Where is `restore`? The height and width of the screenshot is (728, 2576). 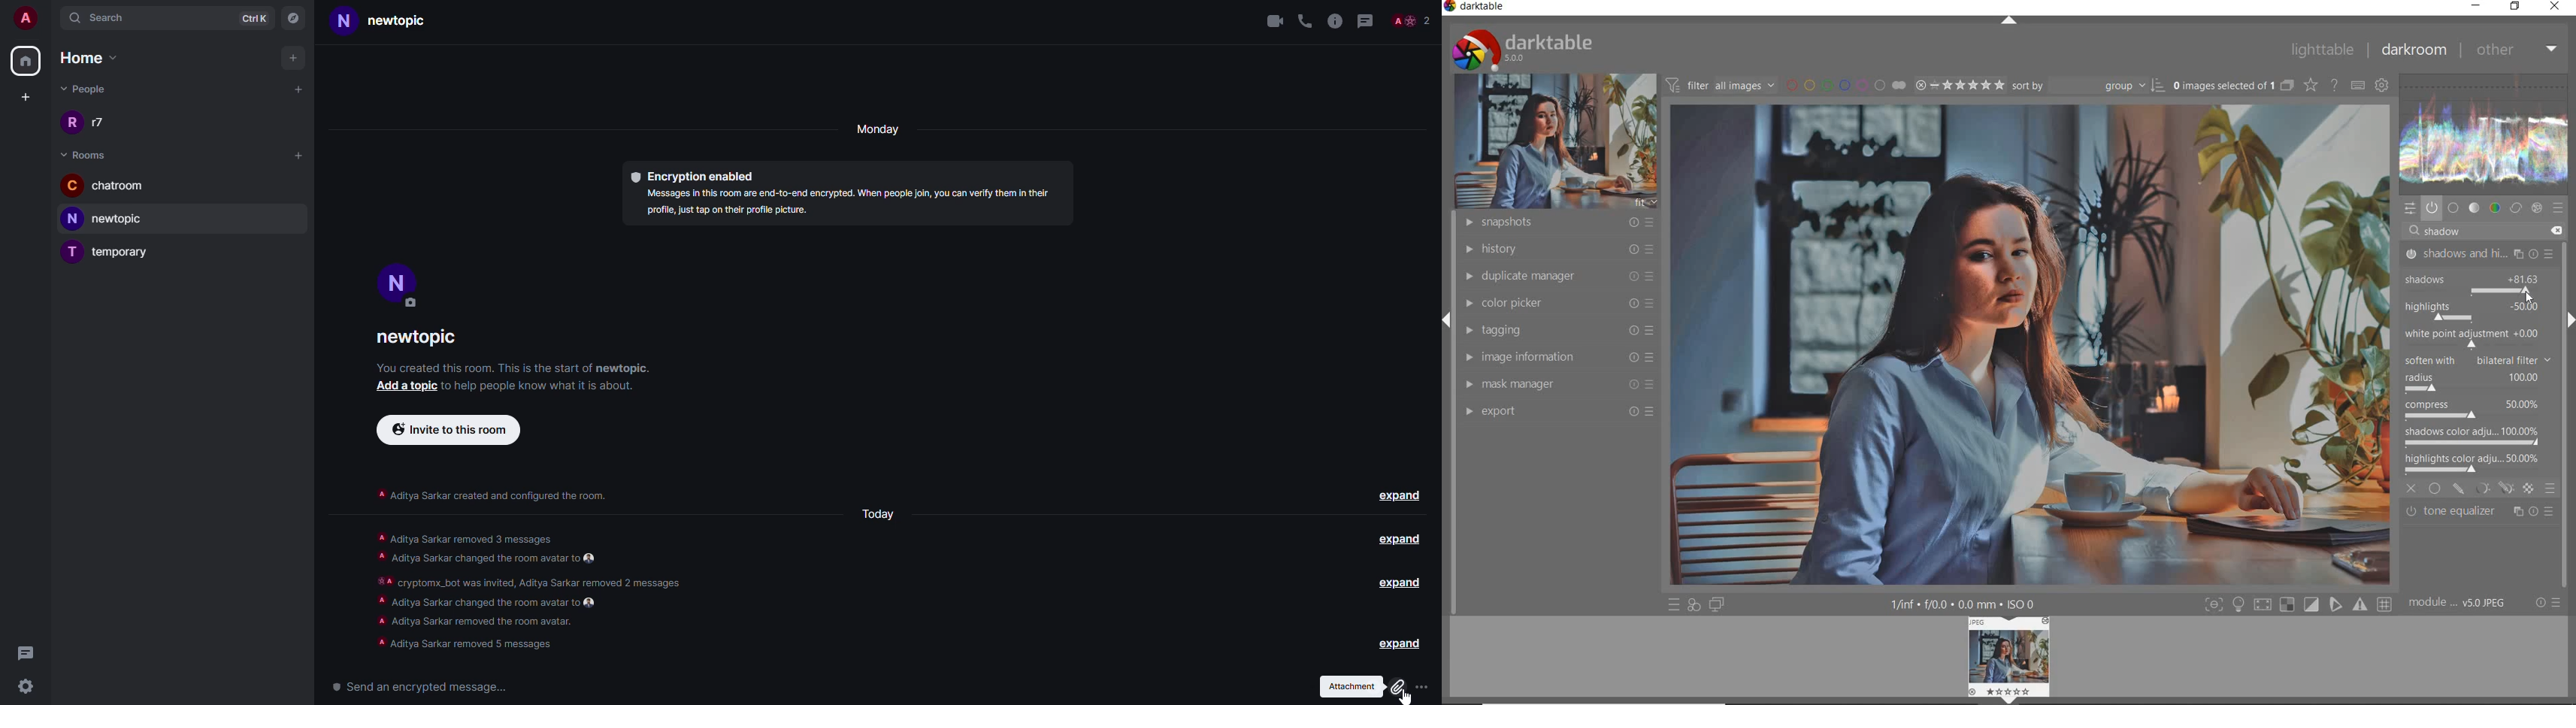 restore is located at coordinates (2517, 7).